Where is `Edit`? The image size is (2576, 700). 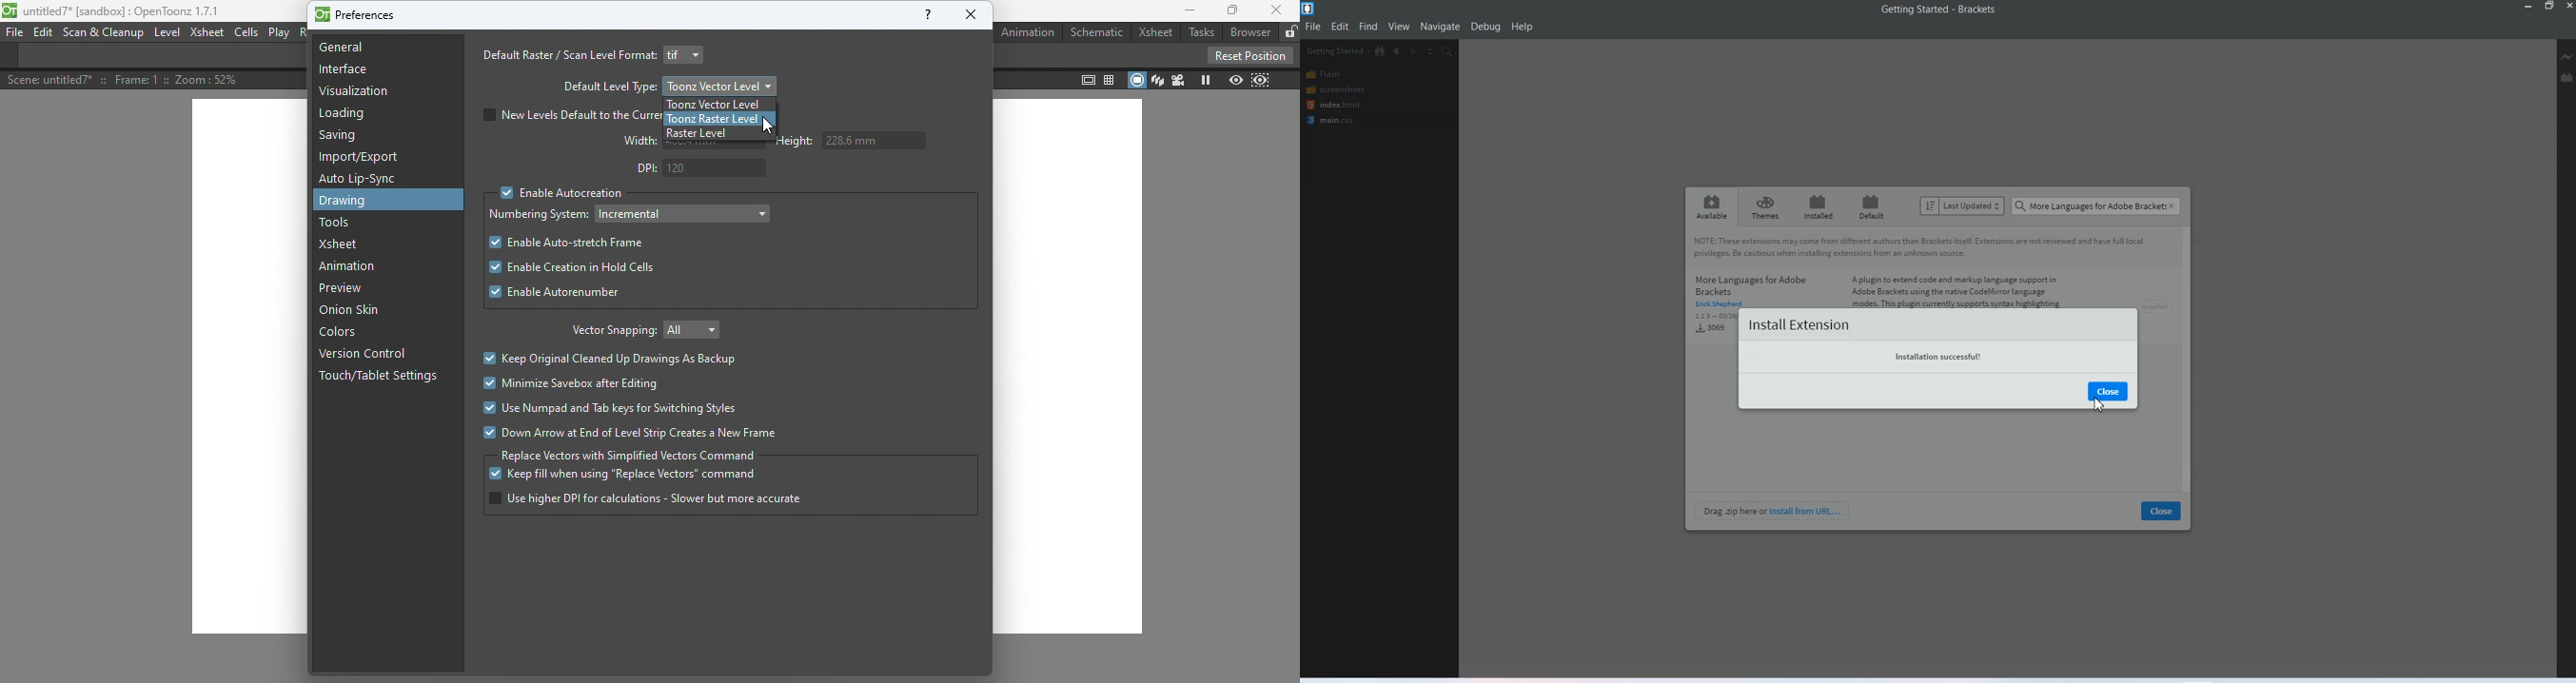
Edit is located at coordinates (44, 33).